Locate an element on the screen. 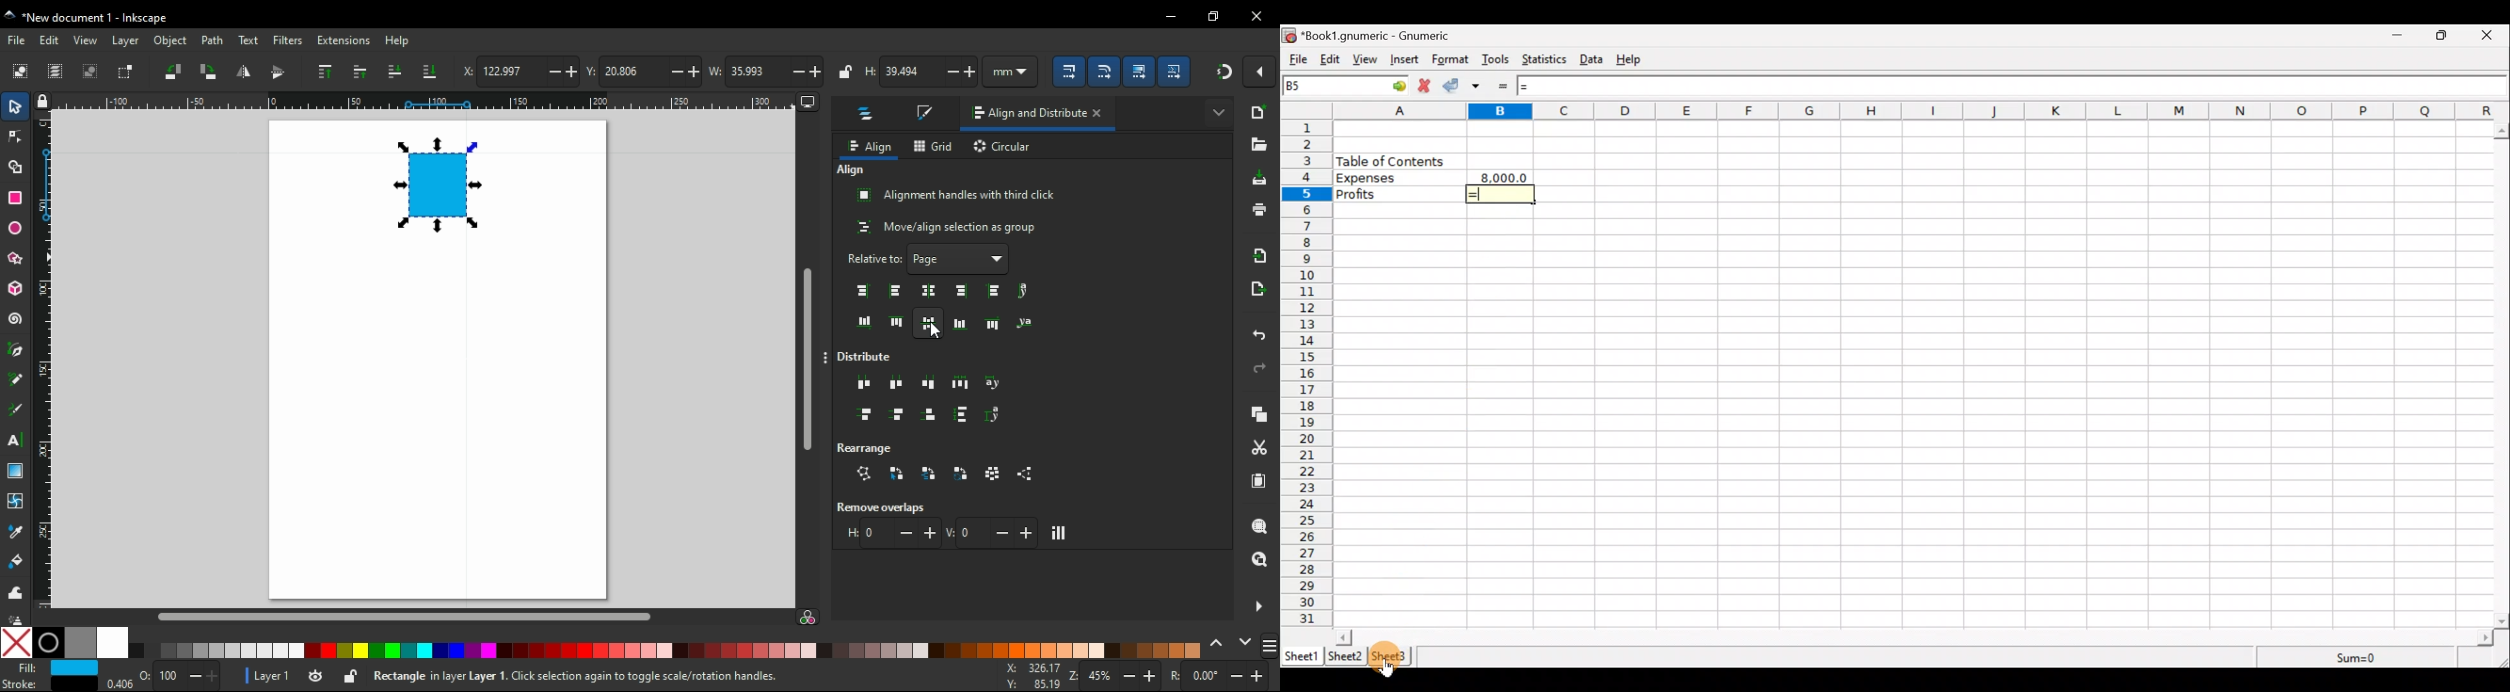 This screenshot has height=700, width=2520. align left edge of objects to right edge of anchor is located at coordinates (996, 291).